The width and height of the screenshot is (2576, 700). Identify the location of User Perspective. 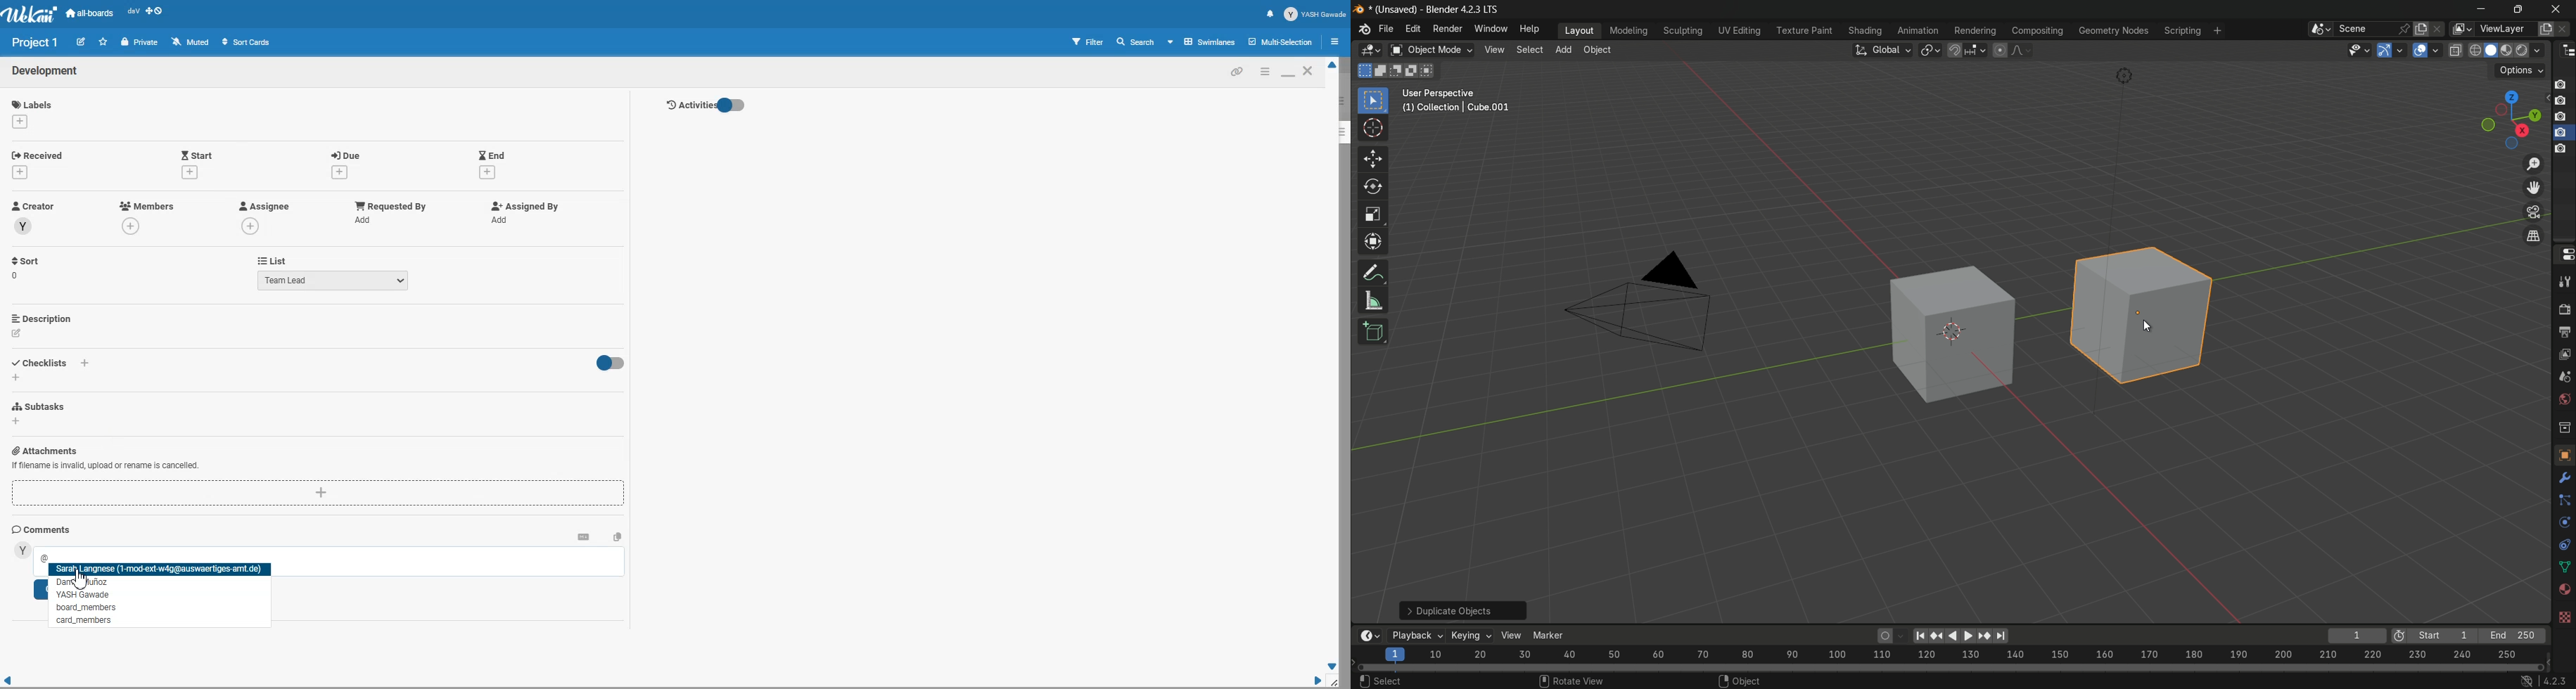
(1460, 102).